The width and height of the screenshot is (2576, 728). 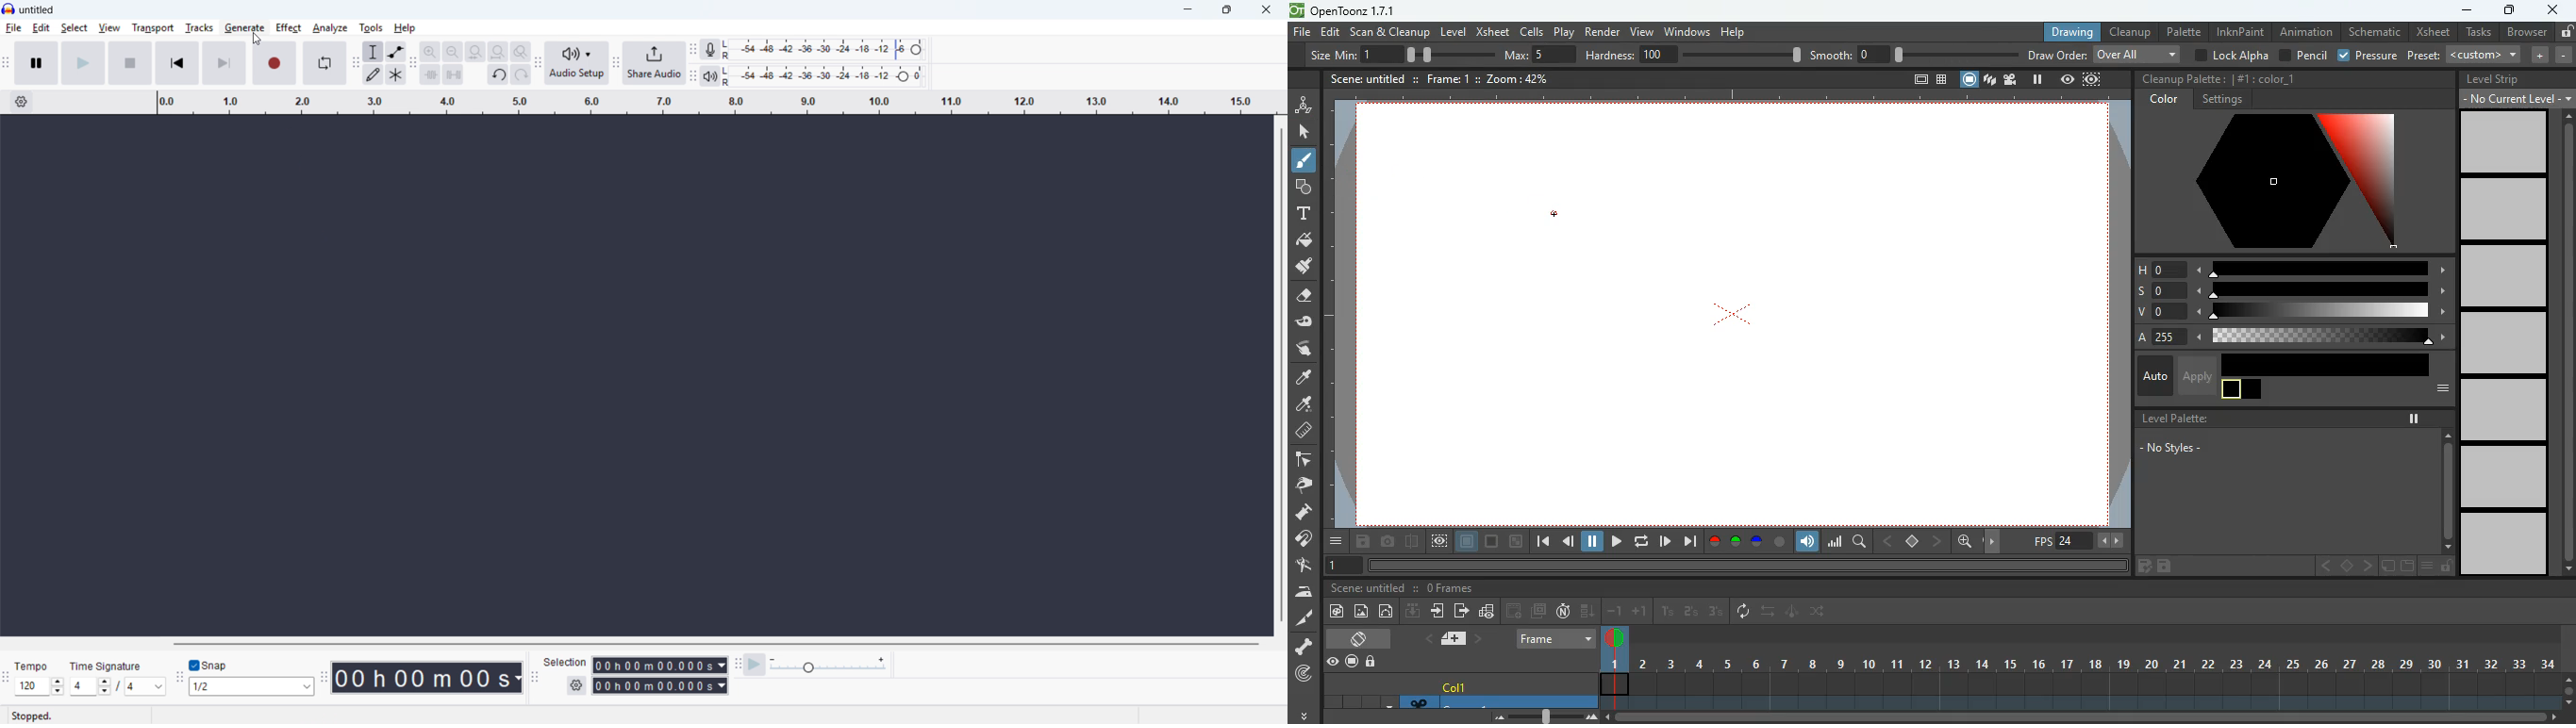 I want to click on Zoom out , so click(x=453, y=52).